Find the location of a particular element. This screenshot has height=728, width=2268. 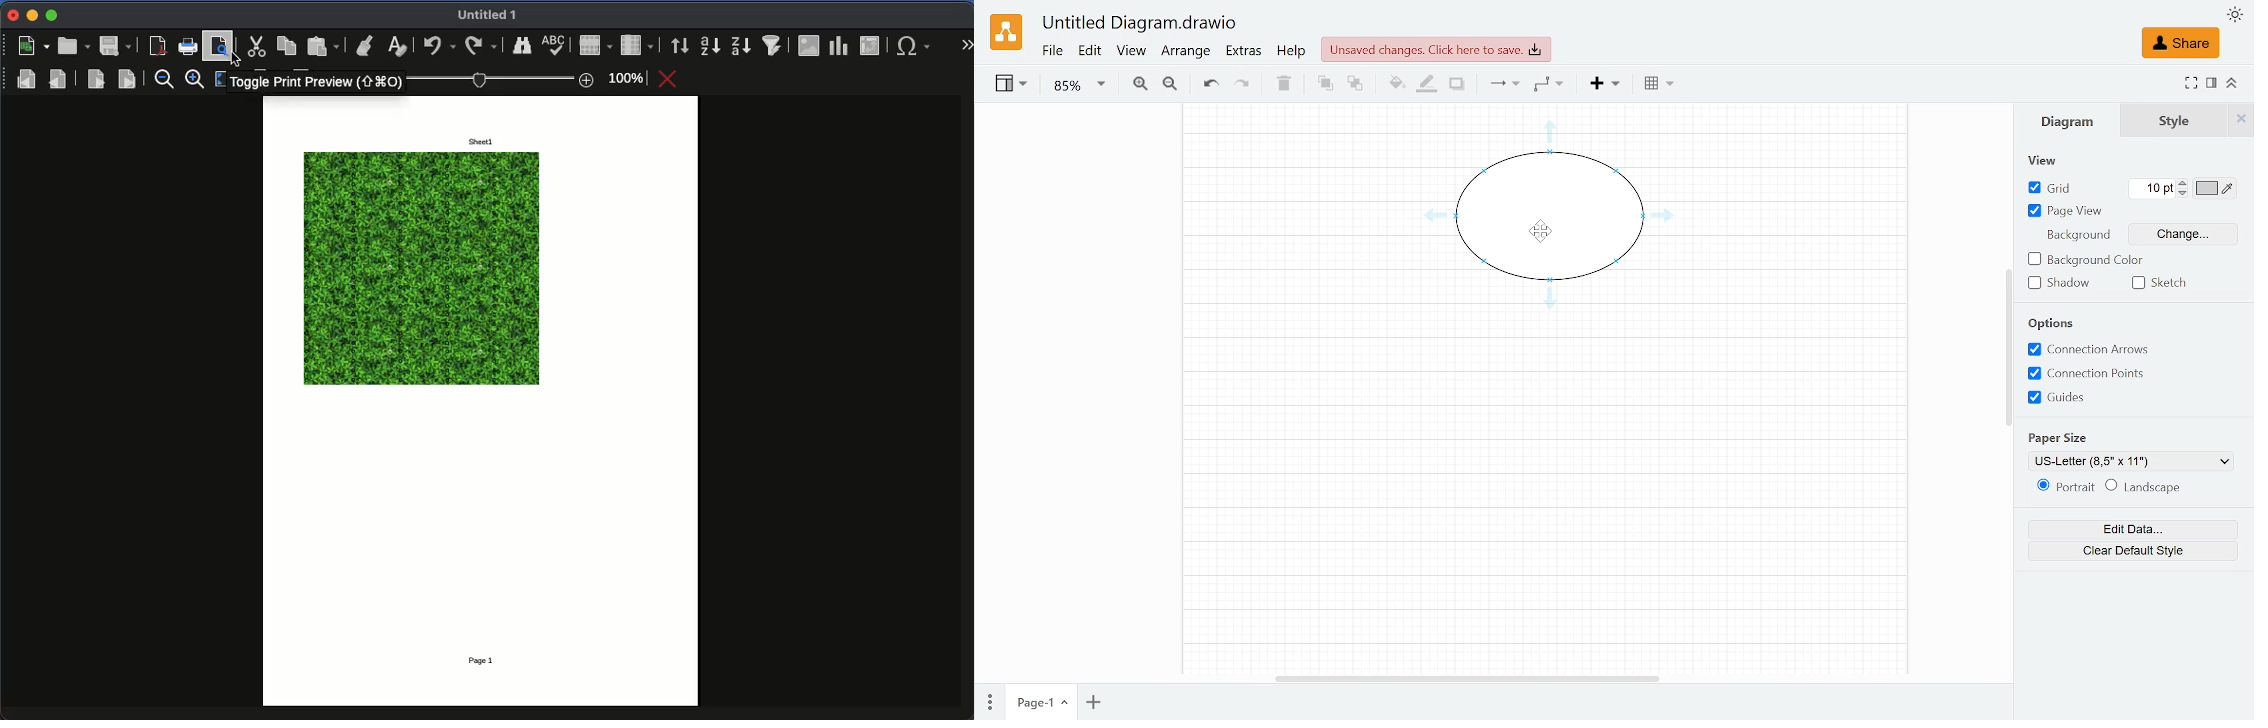

print is located at coordinates (188, 47).